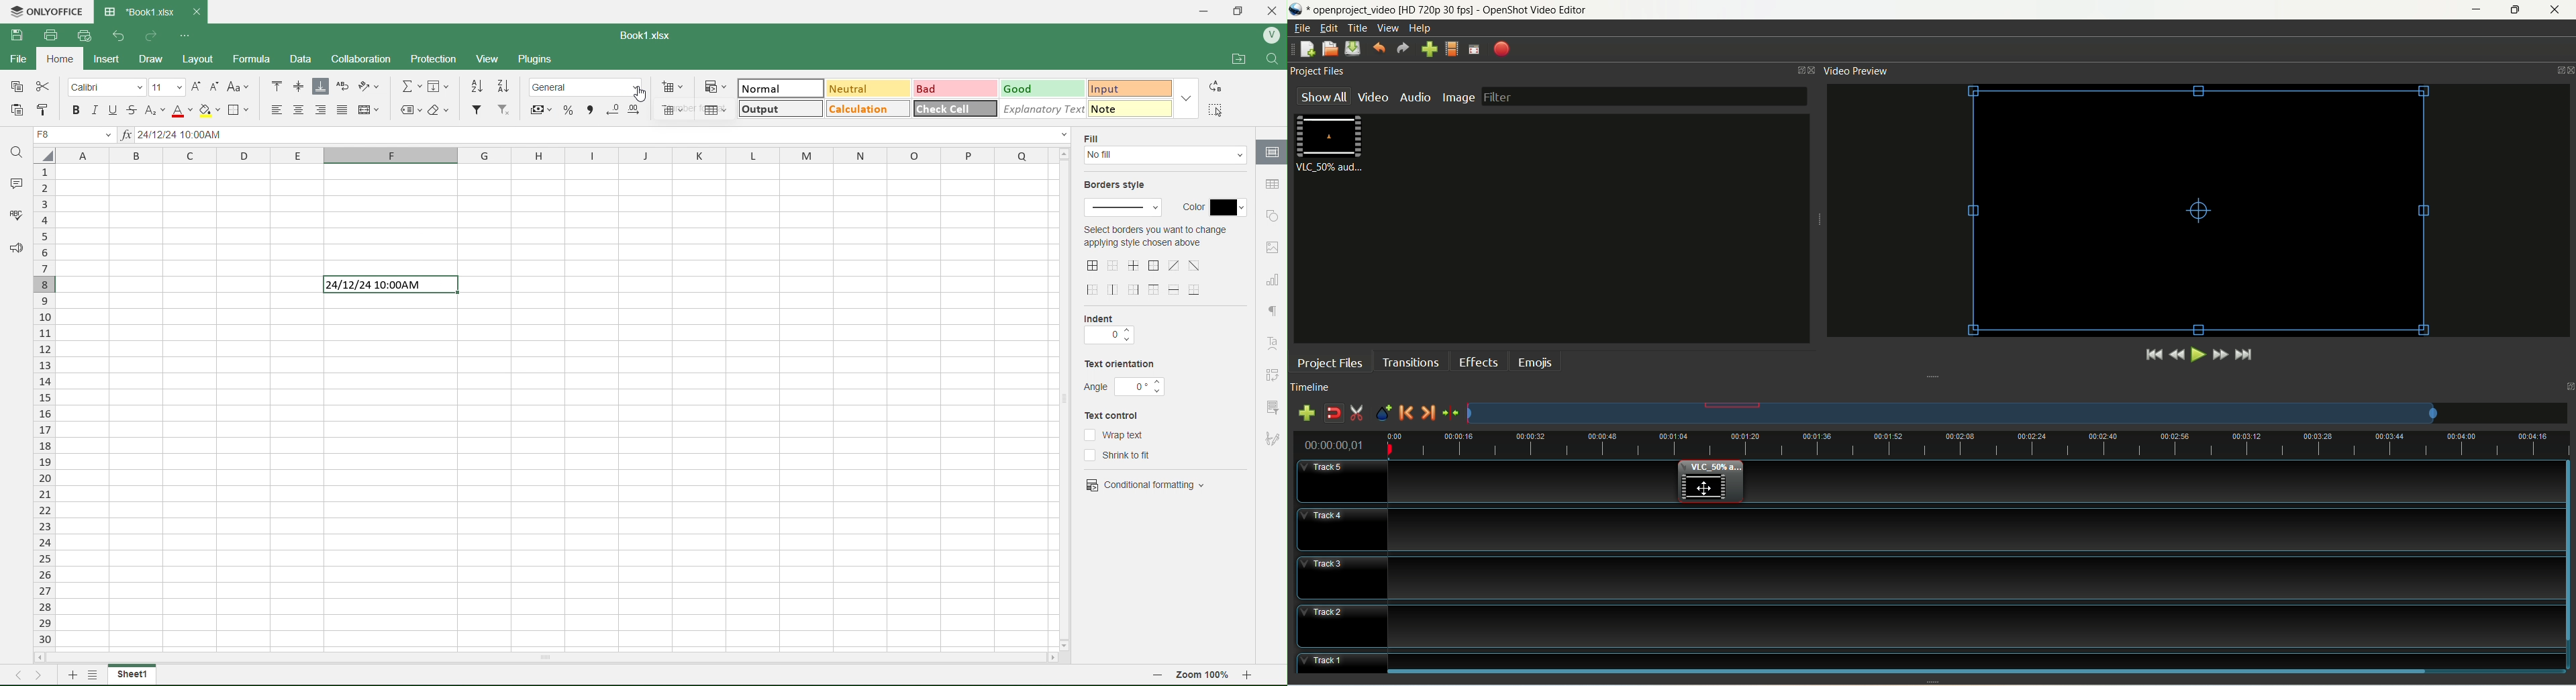  Describe the element at coordinates (2197, 354) in the screenshot. I see `play` at that location.